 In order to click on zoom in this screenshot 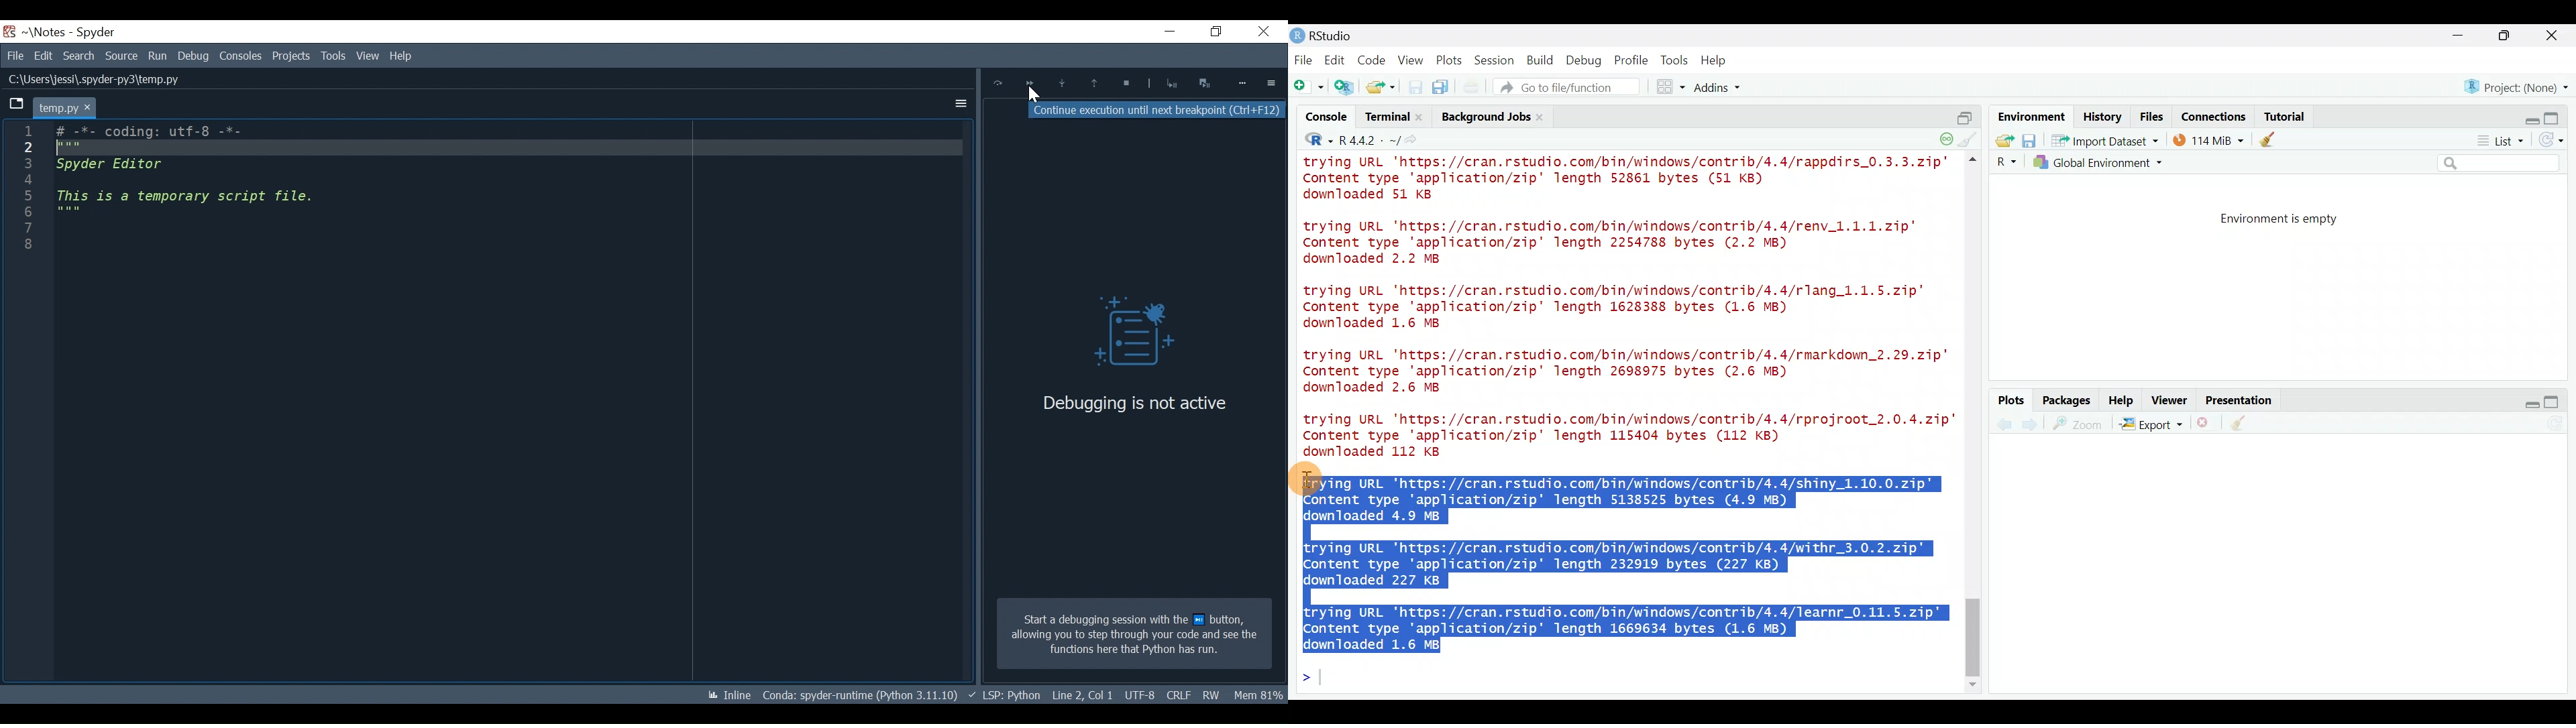, I will do `click(2080, 424)`.